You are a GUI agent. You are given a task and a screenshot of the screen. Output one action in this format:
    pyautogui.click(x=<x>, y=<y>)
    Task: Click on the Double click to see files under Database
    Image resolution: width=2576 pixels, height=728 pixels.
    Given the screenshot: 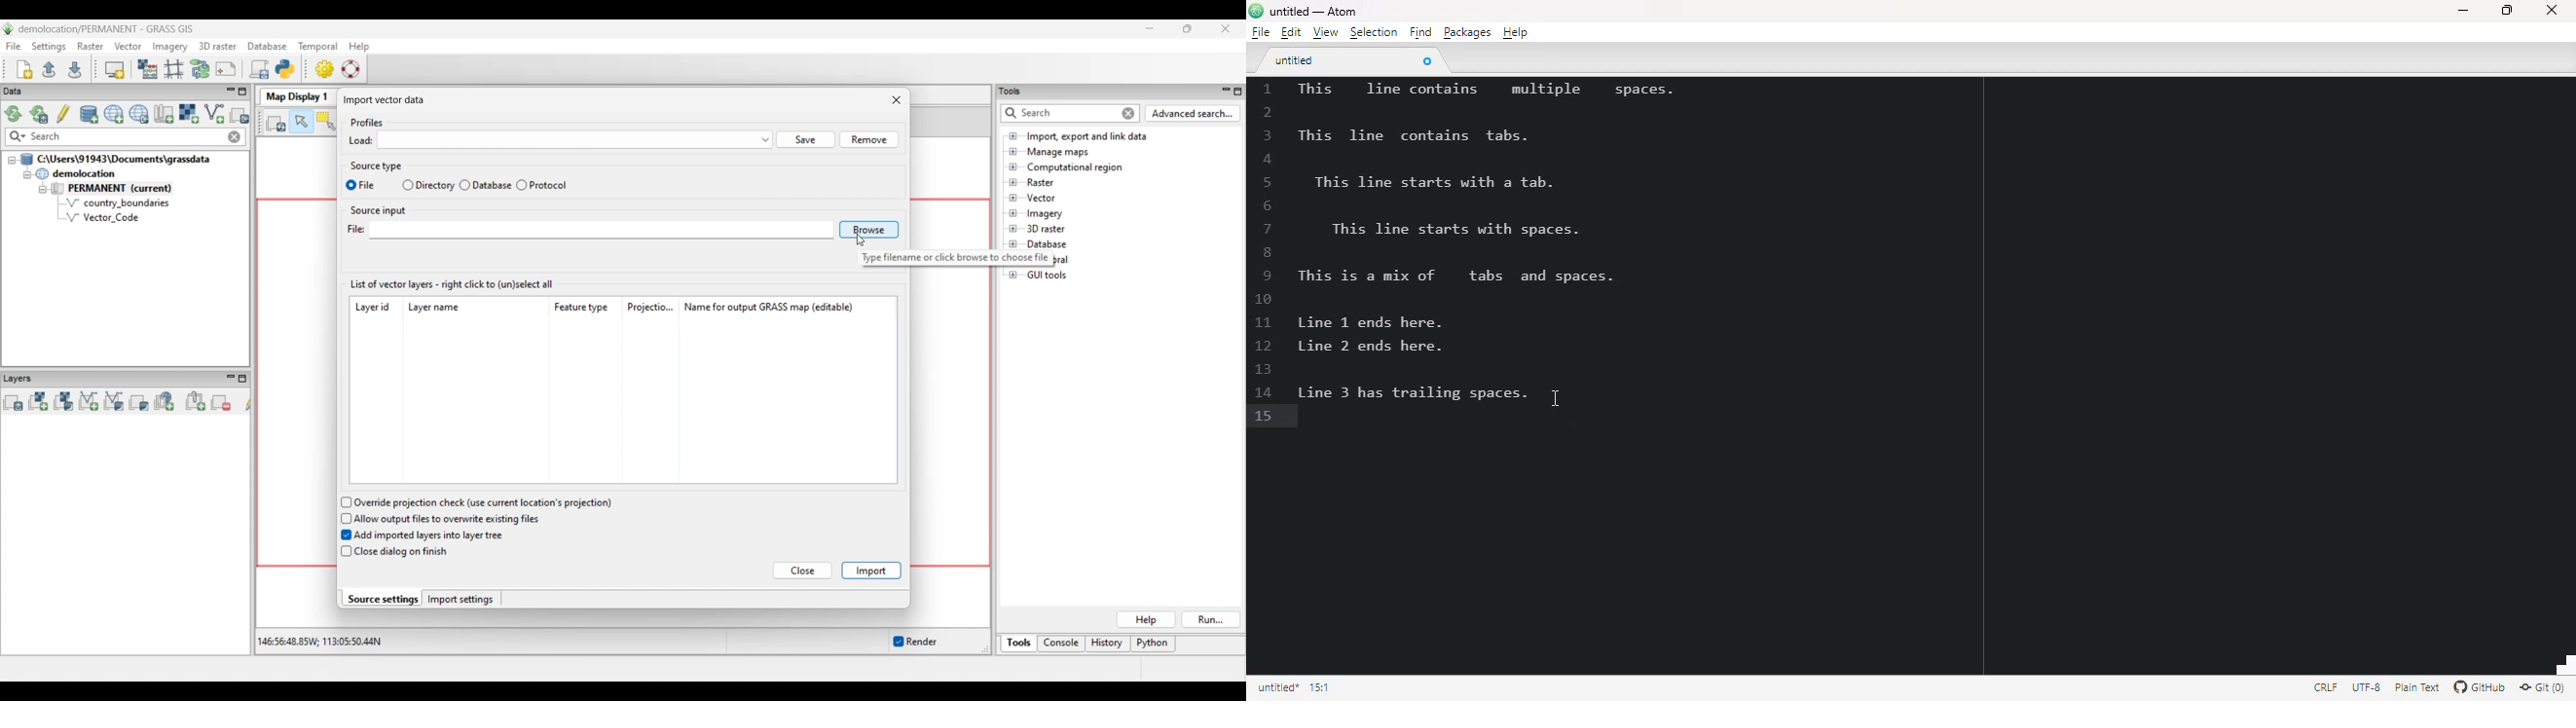 What is the action you would take?
    pyautogui.click(x=1048, y=244)
    